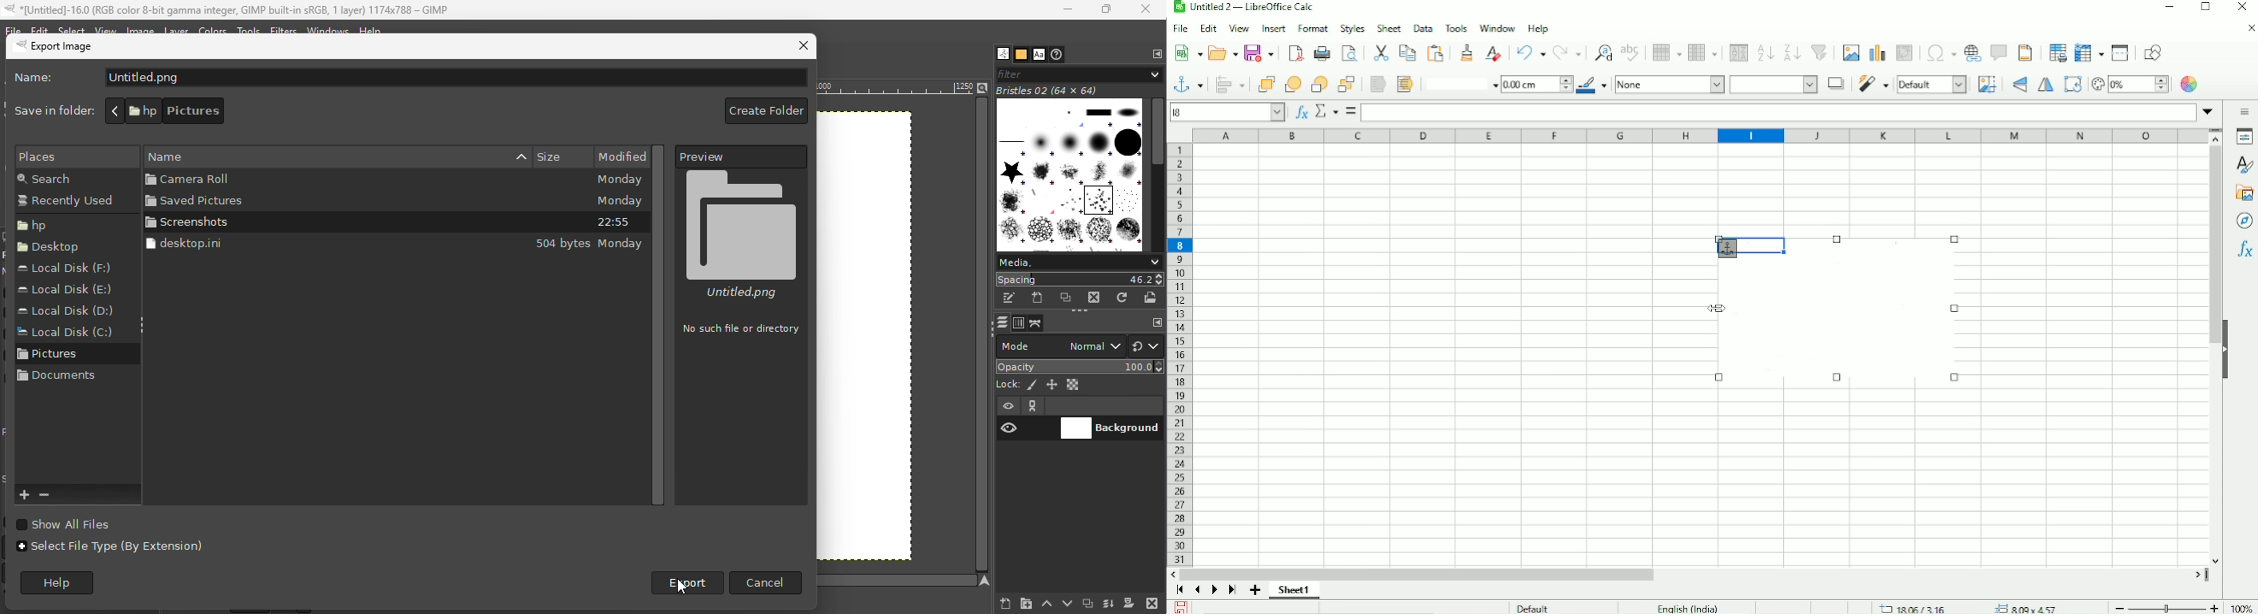  I want to click on Filter, so click(1873, 84).